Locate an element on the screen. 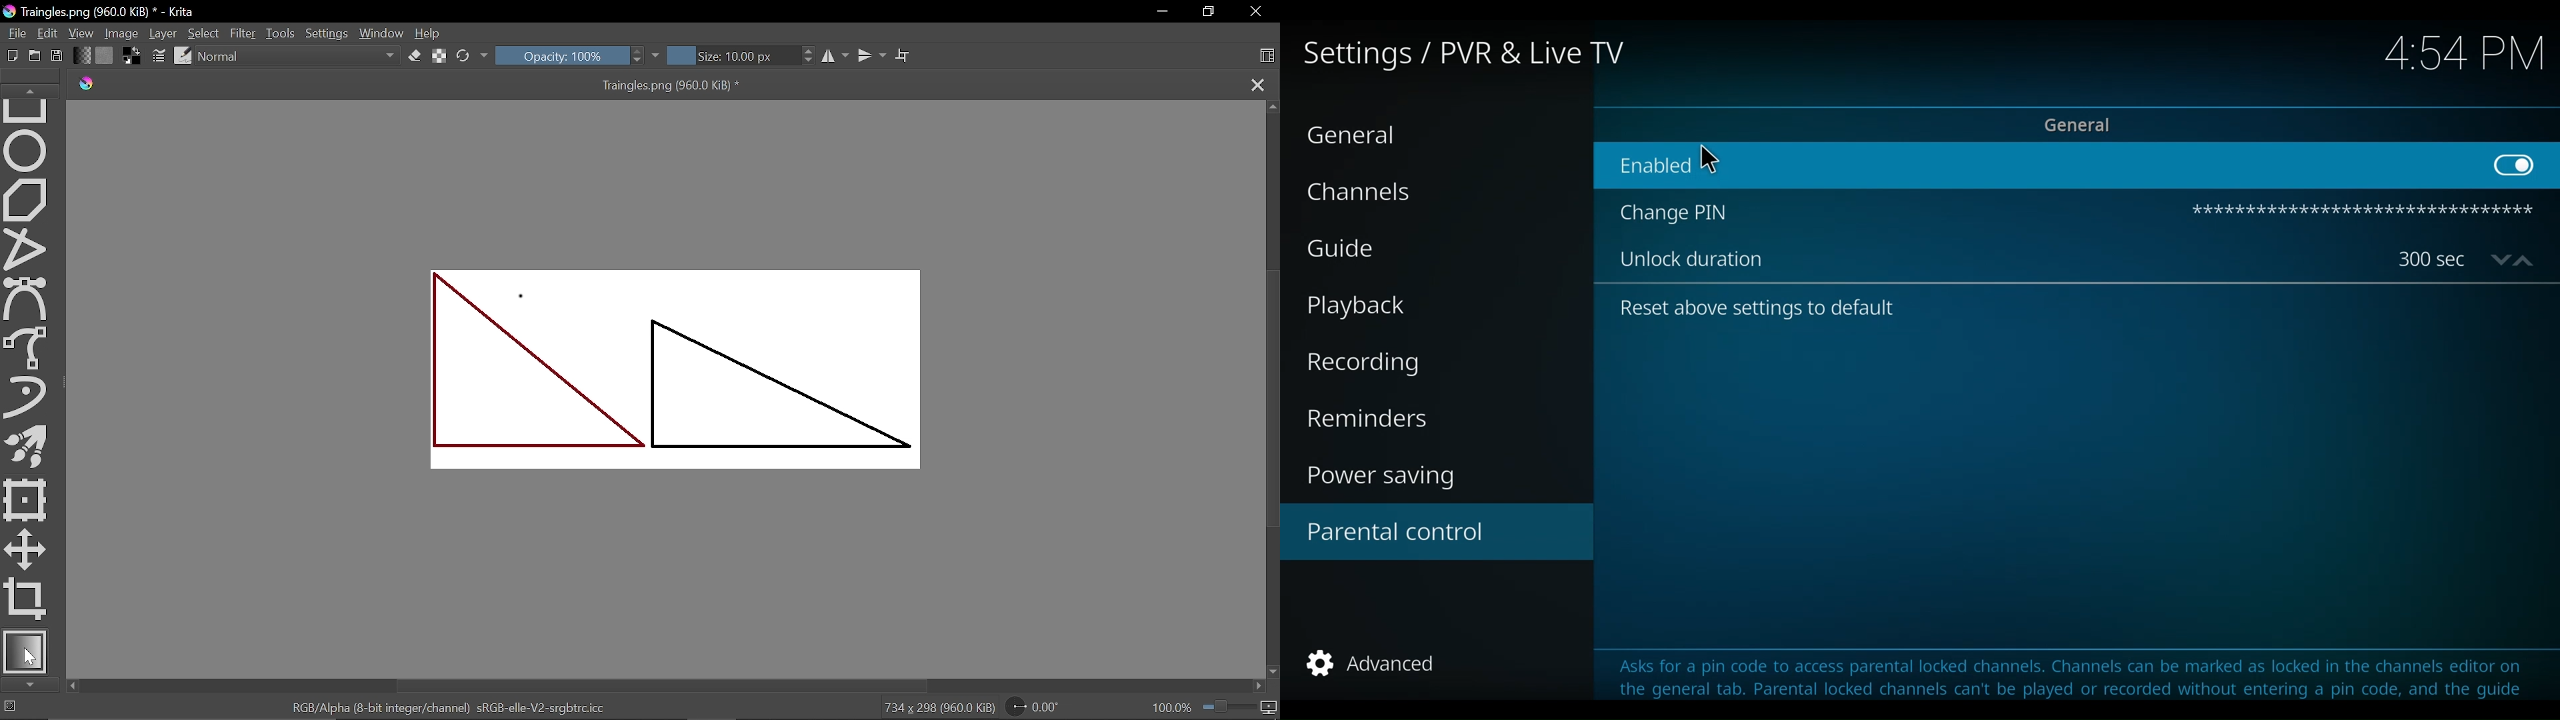 The image size is (2576, 728). Tools is located at coordinates (282, 33).